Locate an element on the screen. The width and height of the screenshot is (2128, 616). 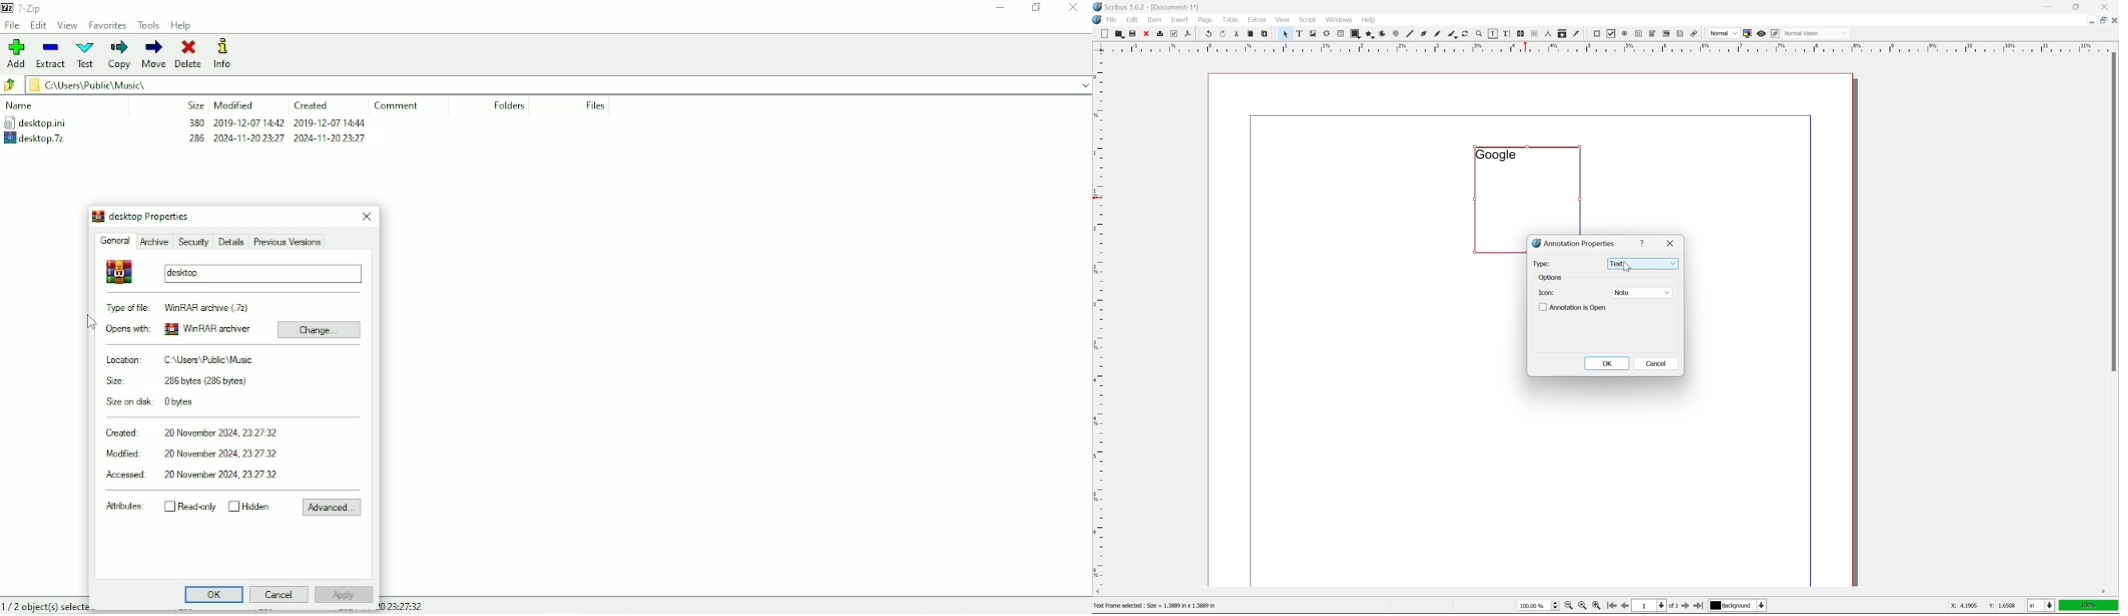
Delete is located at coordinates (188, 53).